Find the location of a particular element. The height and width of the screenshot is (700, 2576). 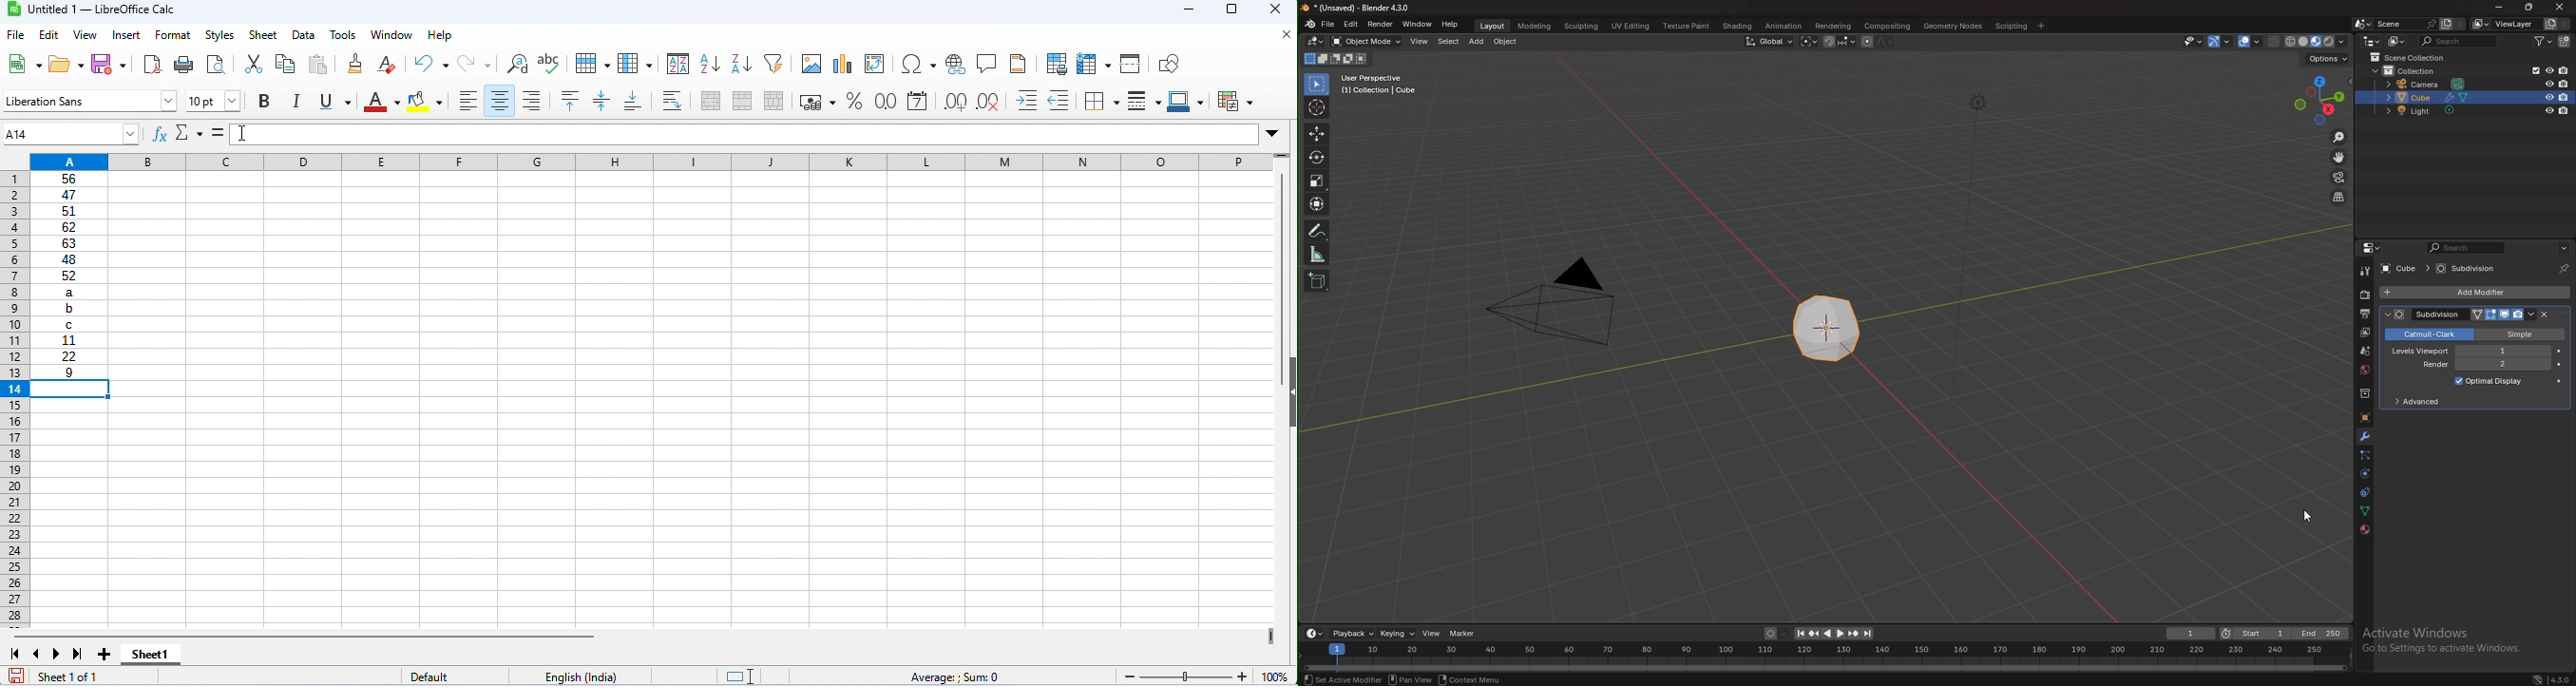

view is located at coordinates (84, 35).